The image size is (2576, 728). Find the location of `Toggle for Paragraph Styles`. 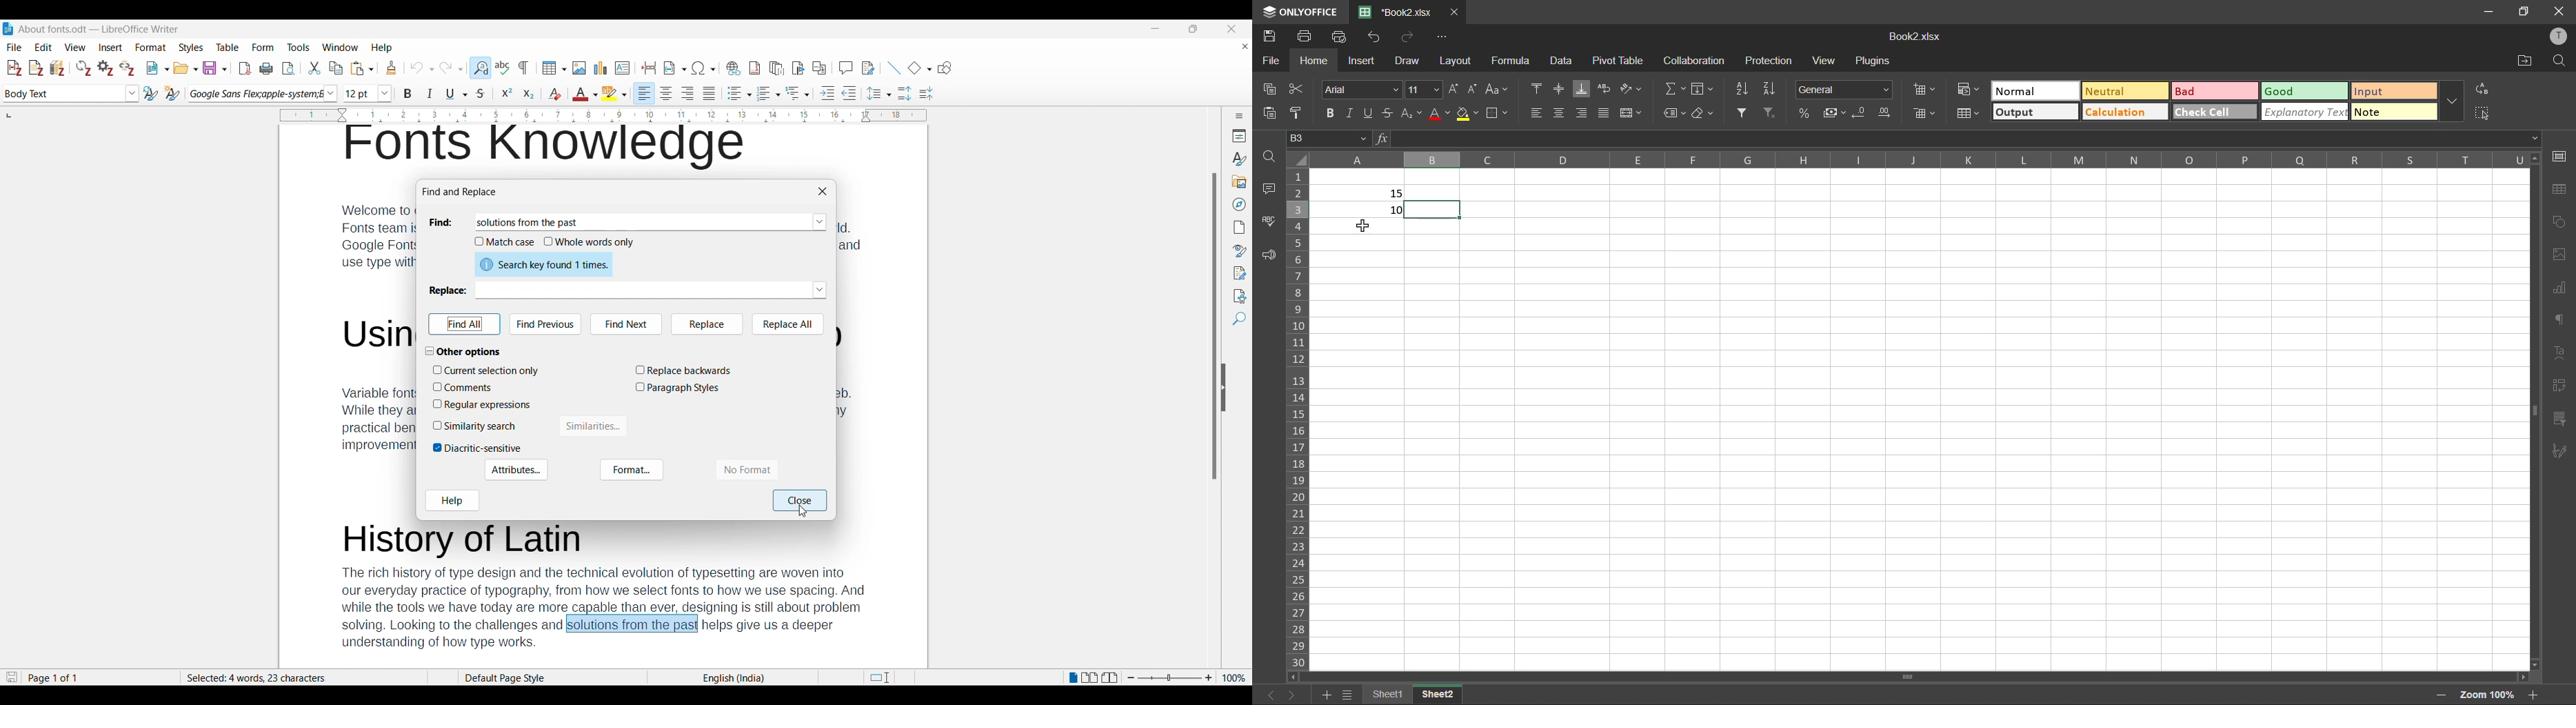

Toggle for Paragraph Styles is located at coordinates (679, 388).